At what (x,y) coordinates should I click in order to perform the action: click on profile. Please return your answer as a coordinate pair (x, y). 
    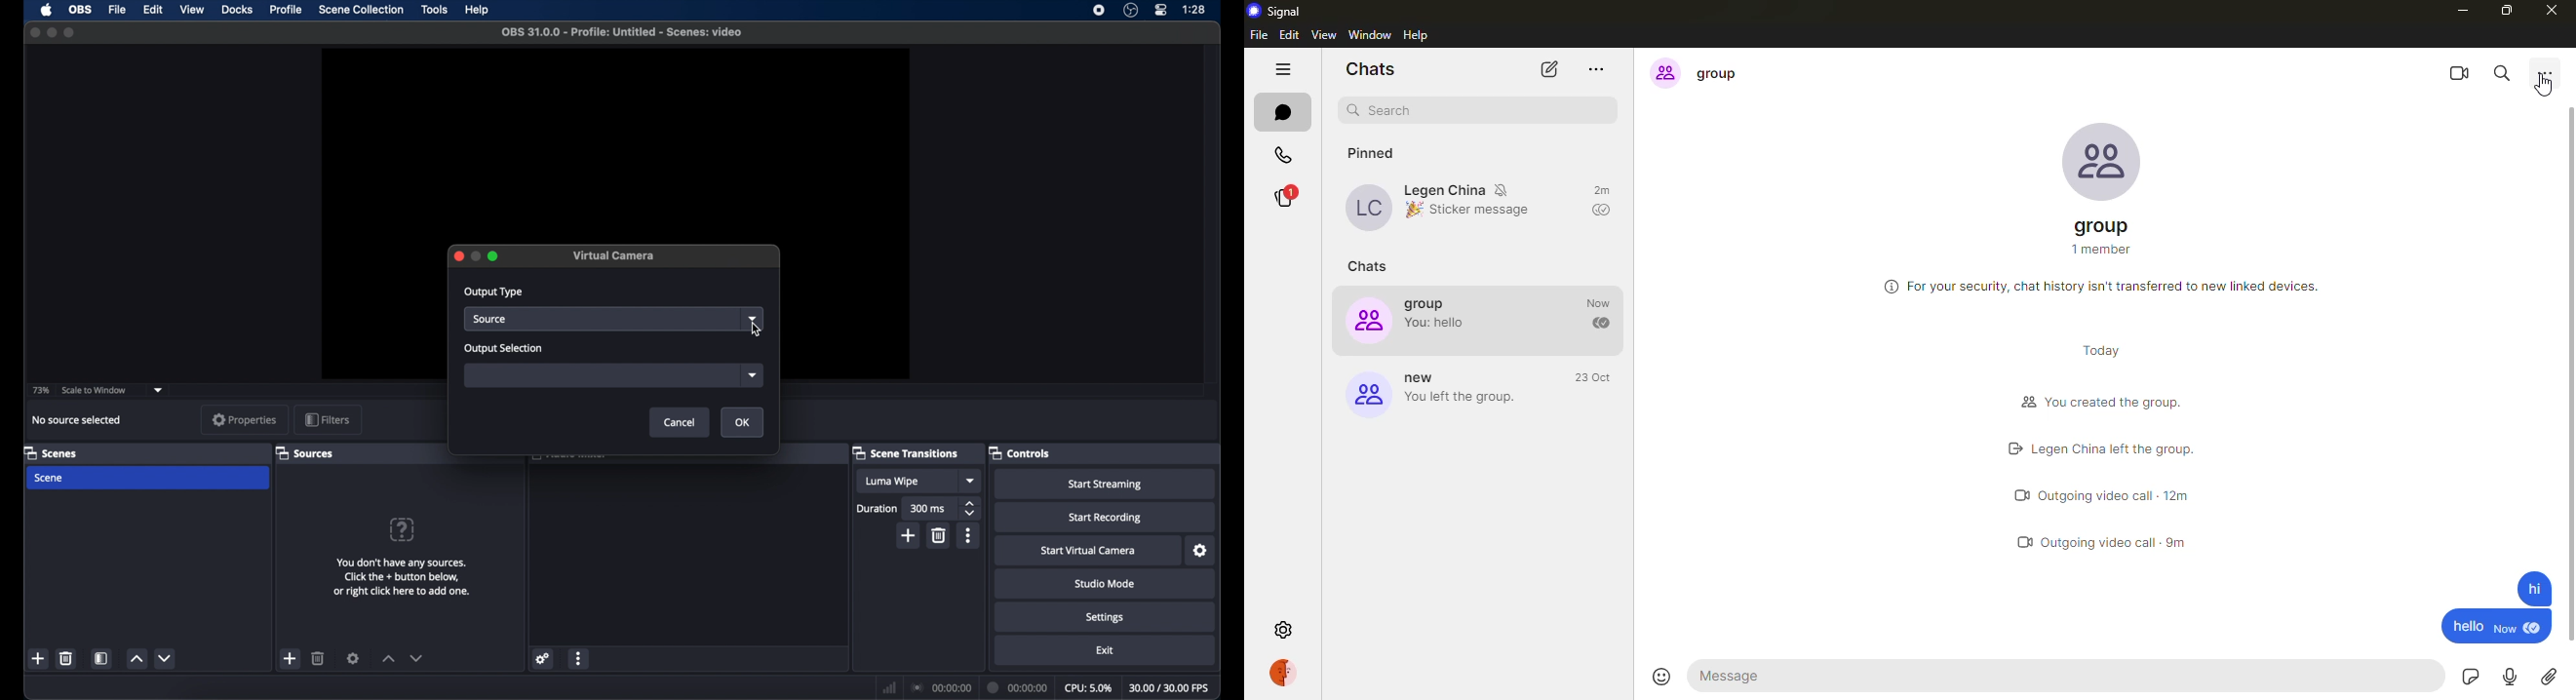
    Looking at the image, I should click on (1365, 208).